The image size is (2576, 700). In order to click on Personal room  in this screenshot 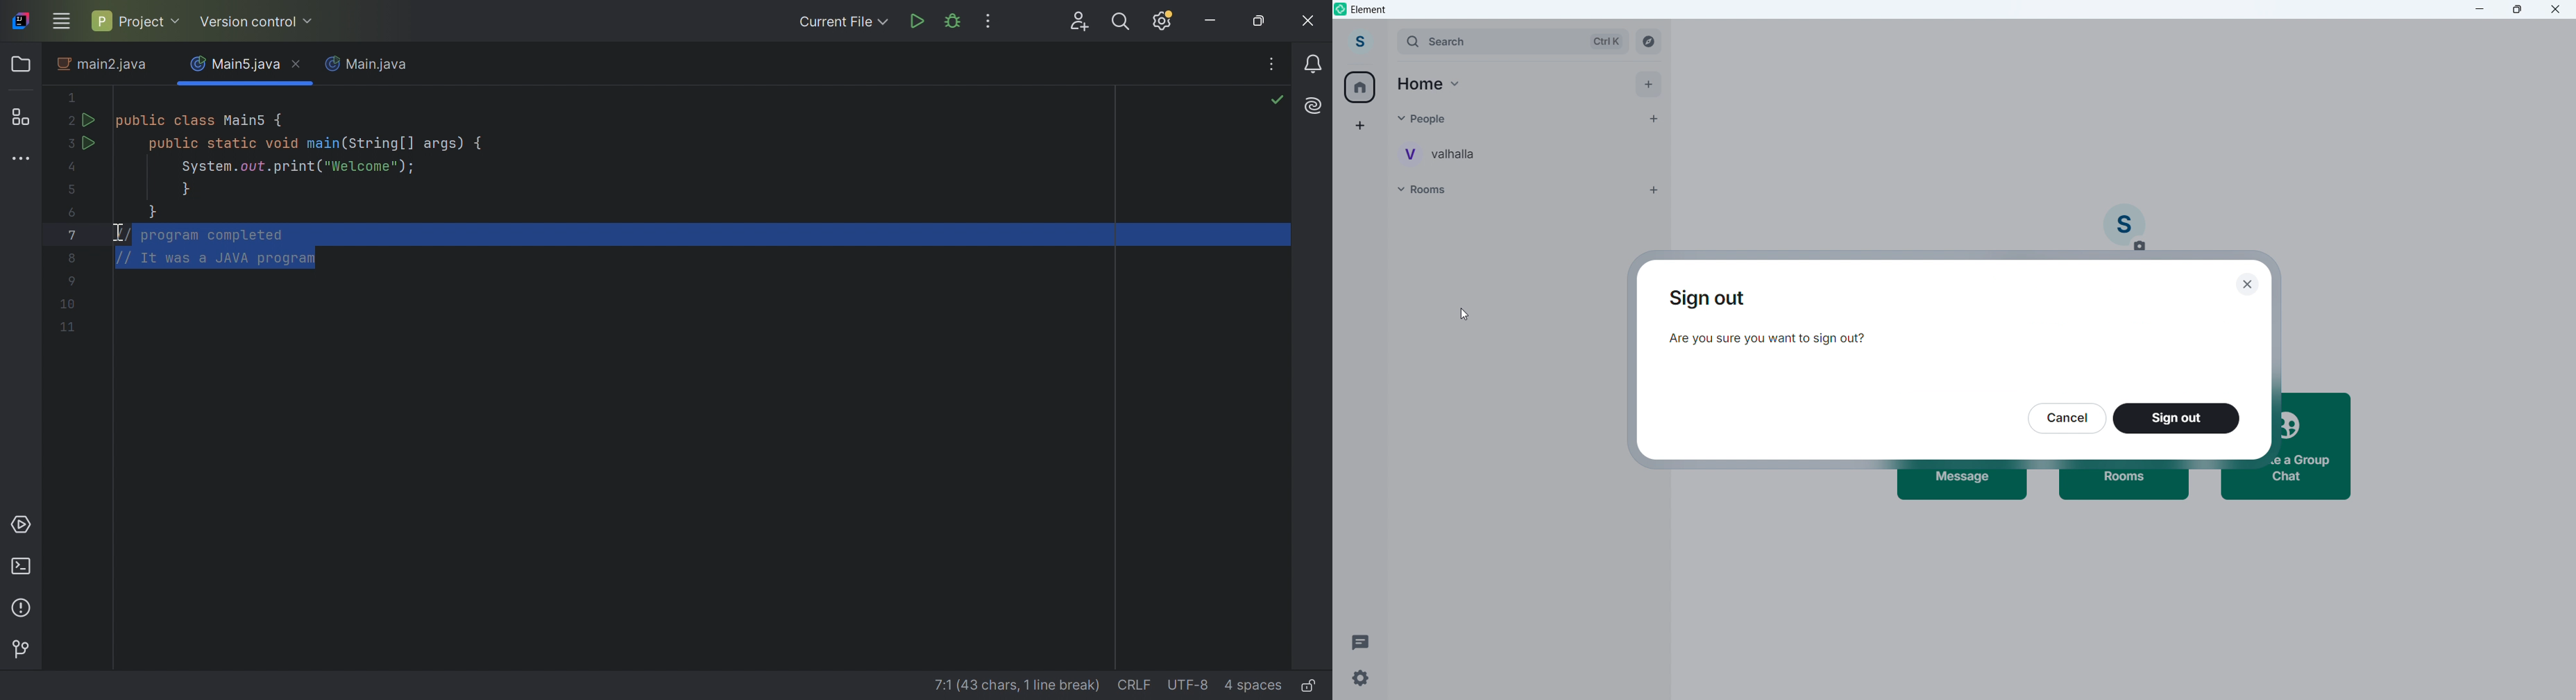, I will do `click(1439, 154)`.